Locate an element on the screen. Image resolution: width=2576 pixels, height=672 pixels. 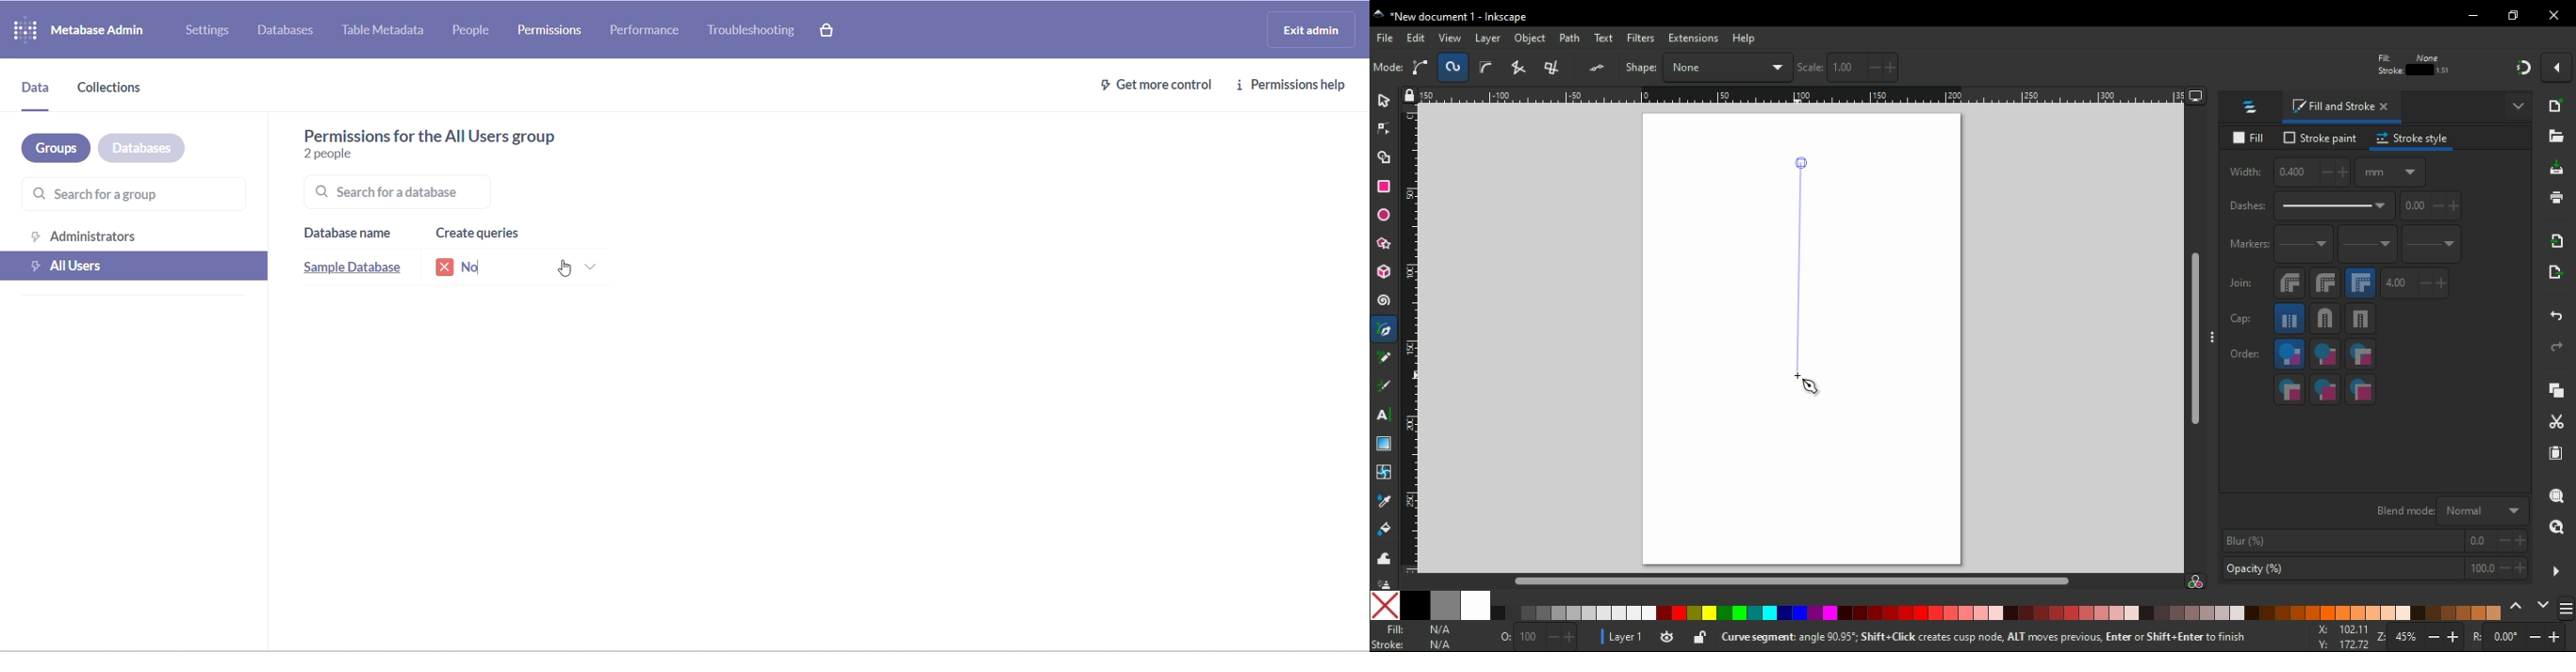
color tone pallete is located at coordinates (2087, 612).